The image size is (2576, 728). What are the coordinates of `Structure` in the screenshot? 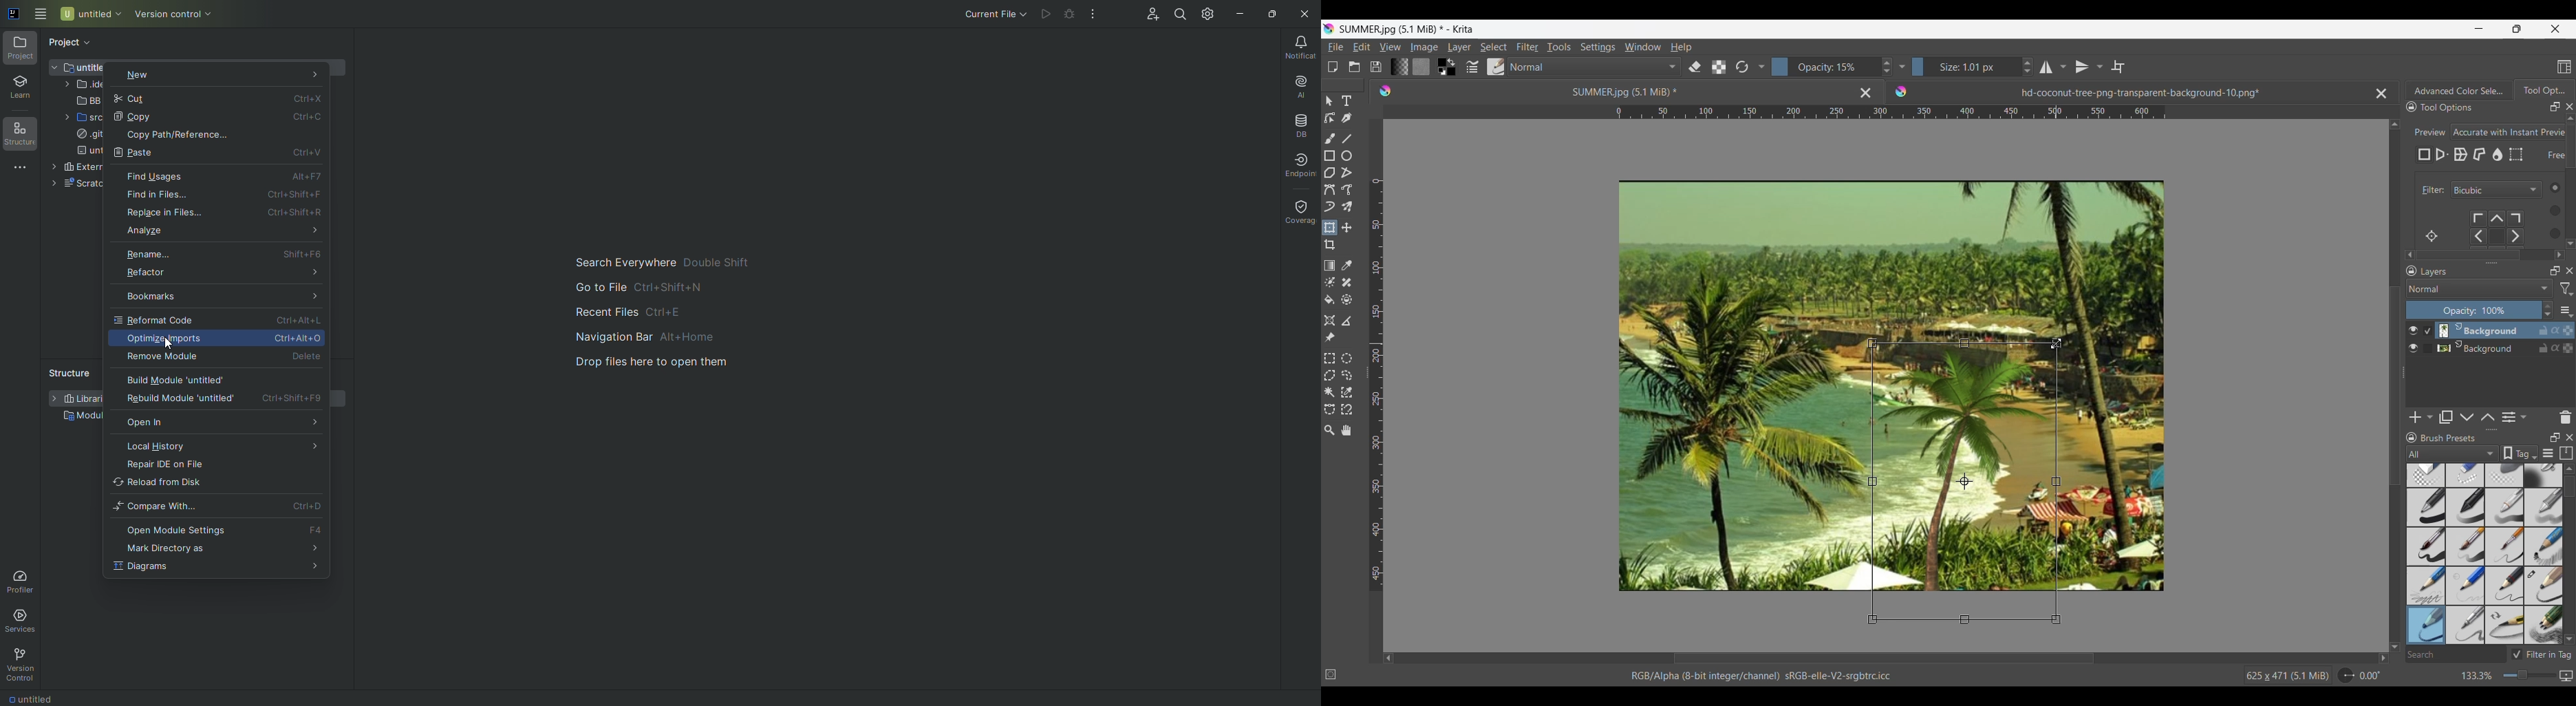 It's located at (20, 135).